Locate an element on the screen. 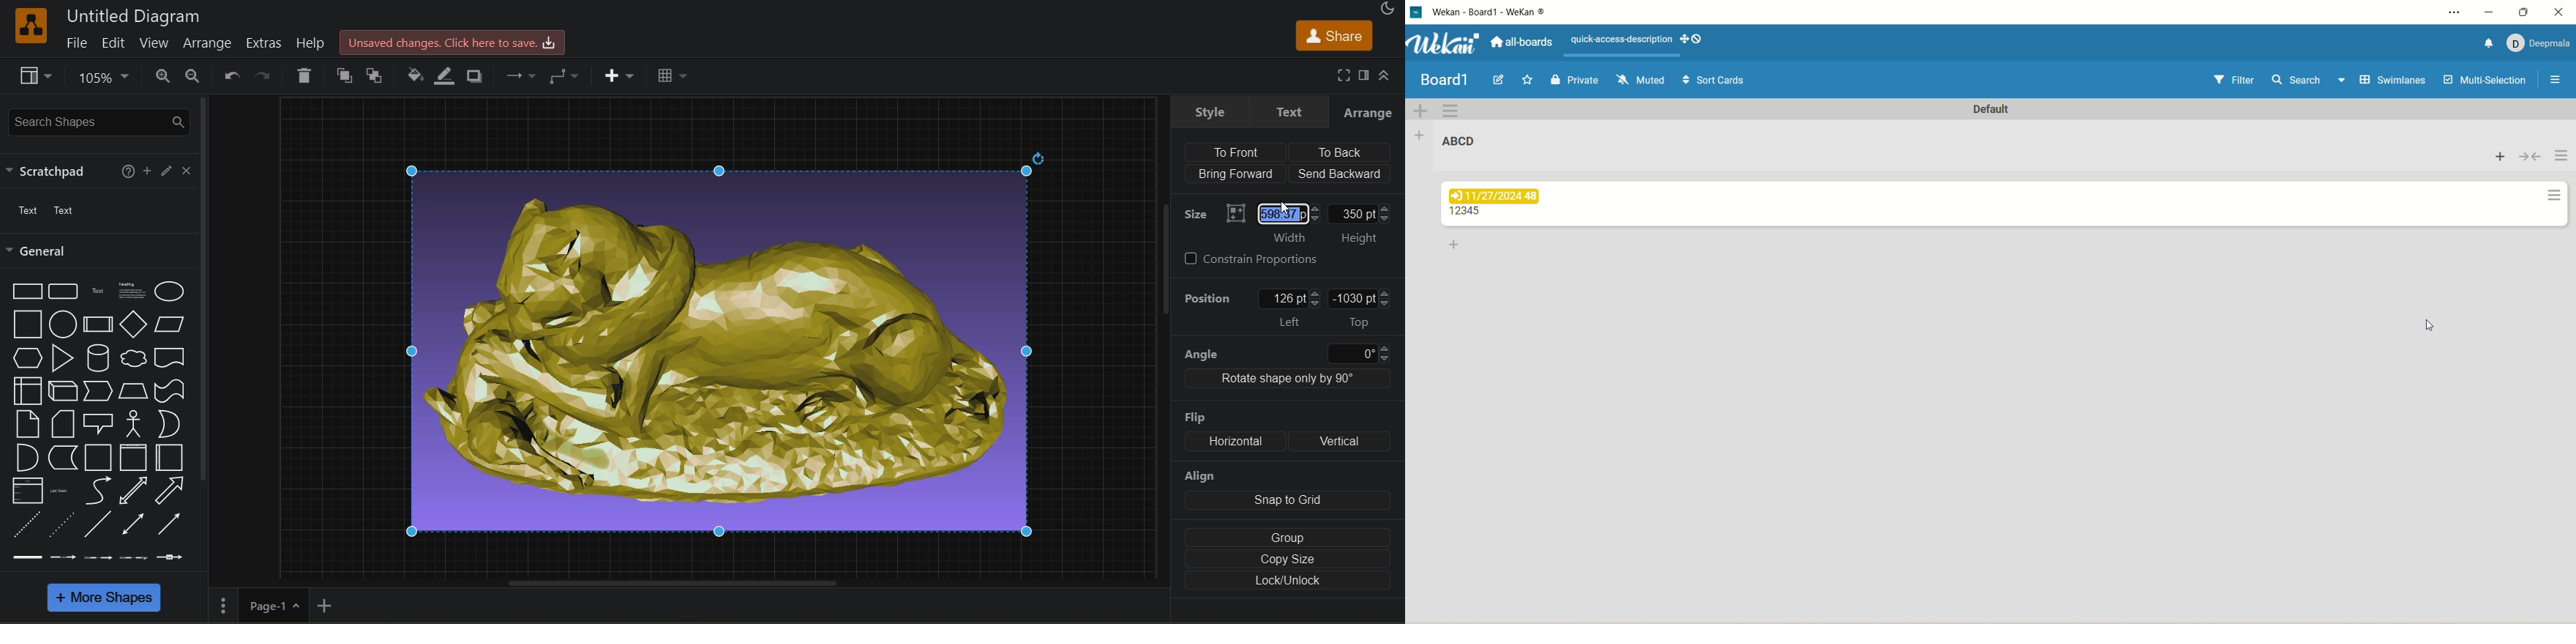 The height and width of the screenshot is (644, 2576). text is located at coordinates (1622, 40).